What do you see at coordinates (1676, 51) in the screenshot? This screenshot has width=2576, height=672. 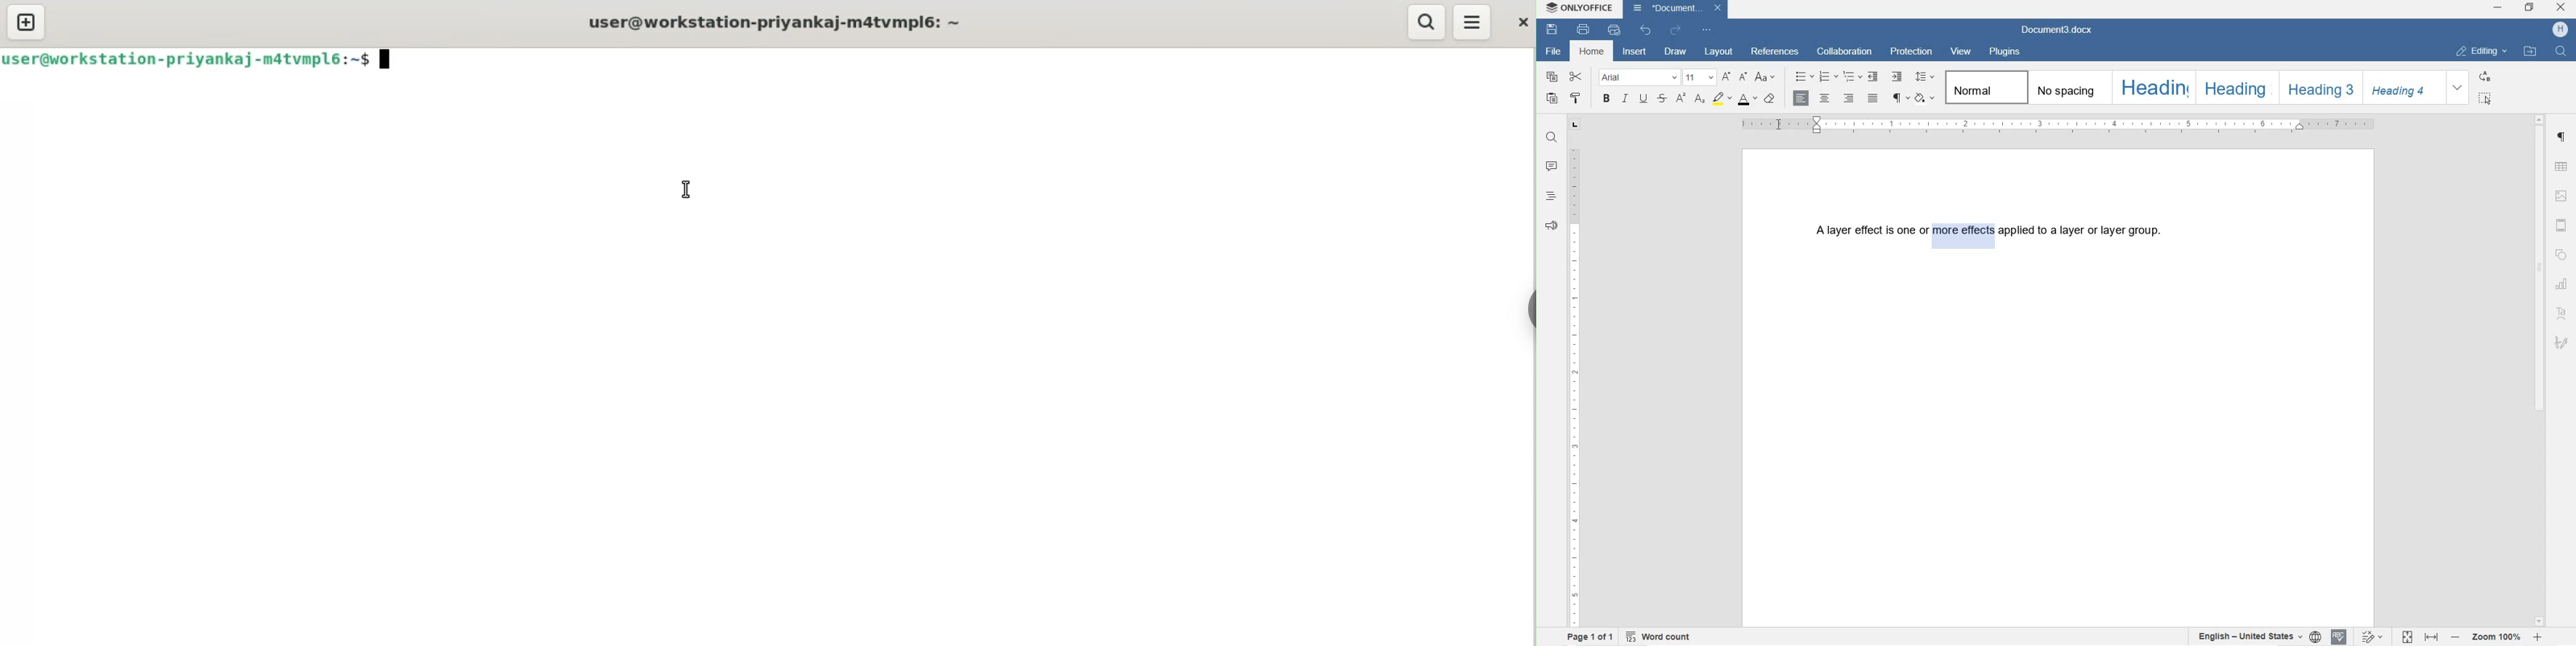 I see `DRAW` at bounding box center [1676, 51].